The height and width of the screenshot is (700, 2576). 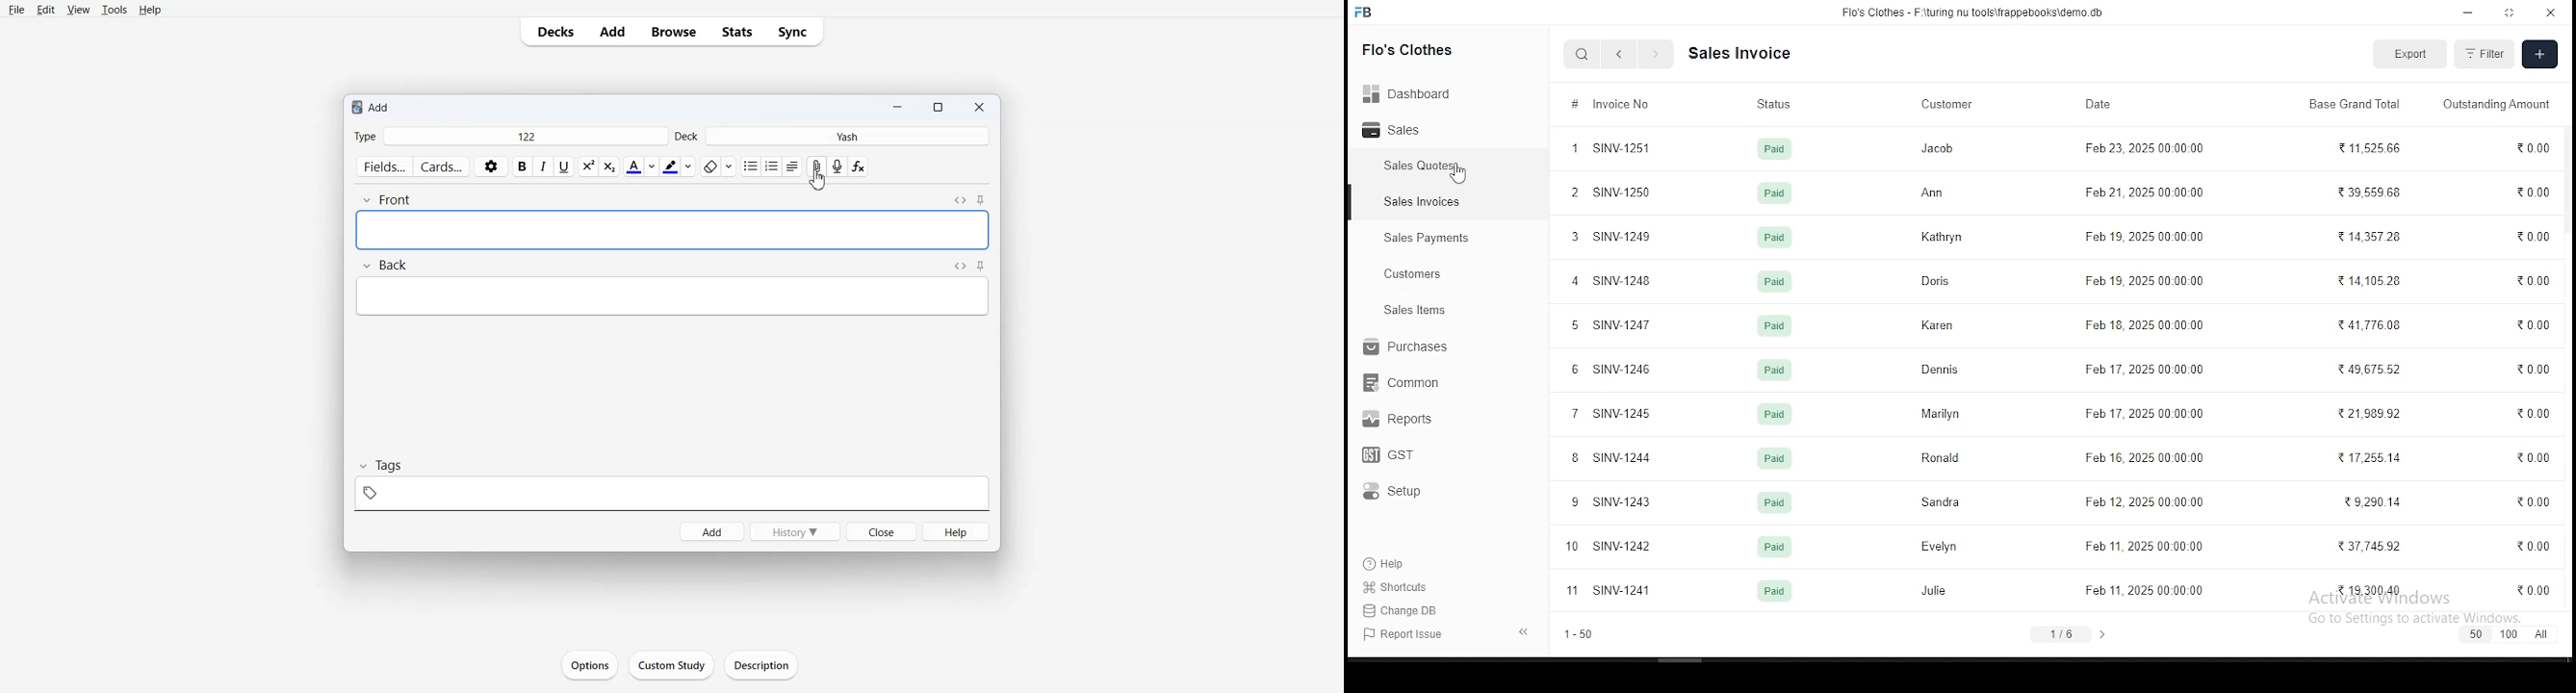 I want to click on reports, so click(x=1400, y=421).